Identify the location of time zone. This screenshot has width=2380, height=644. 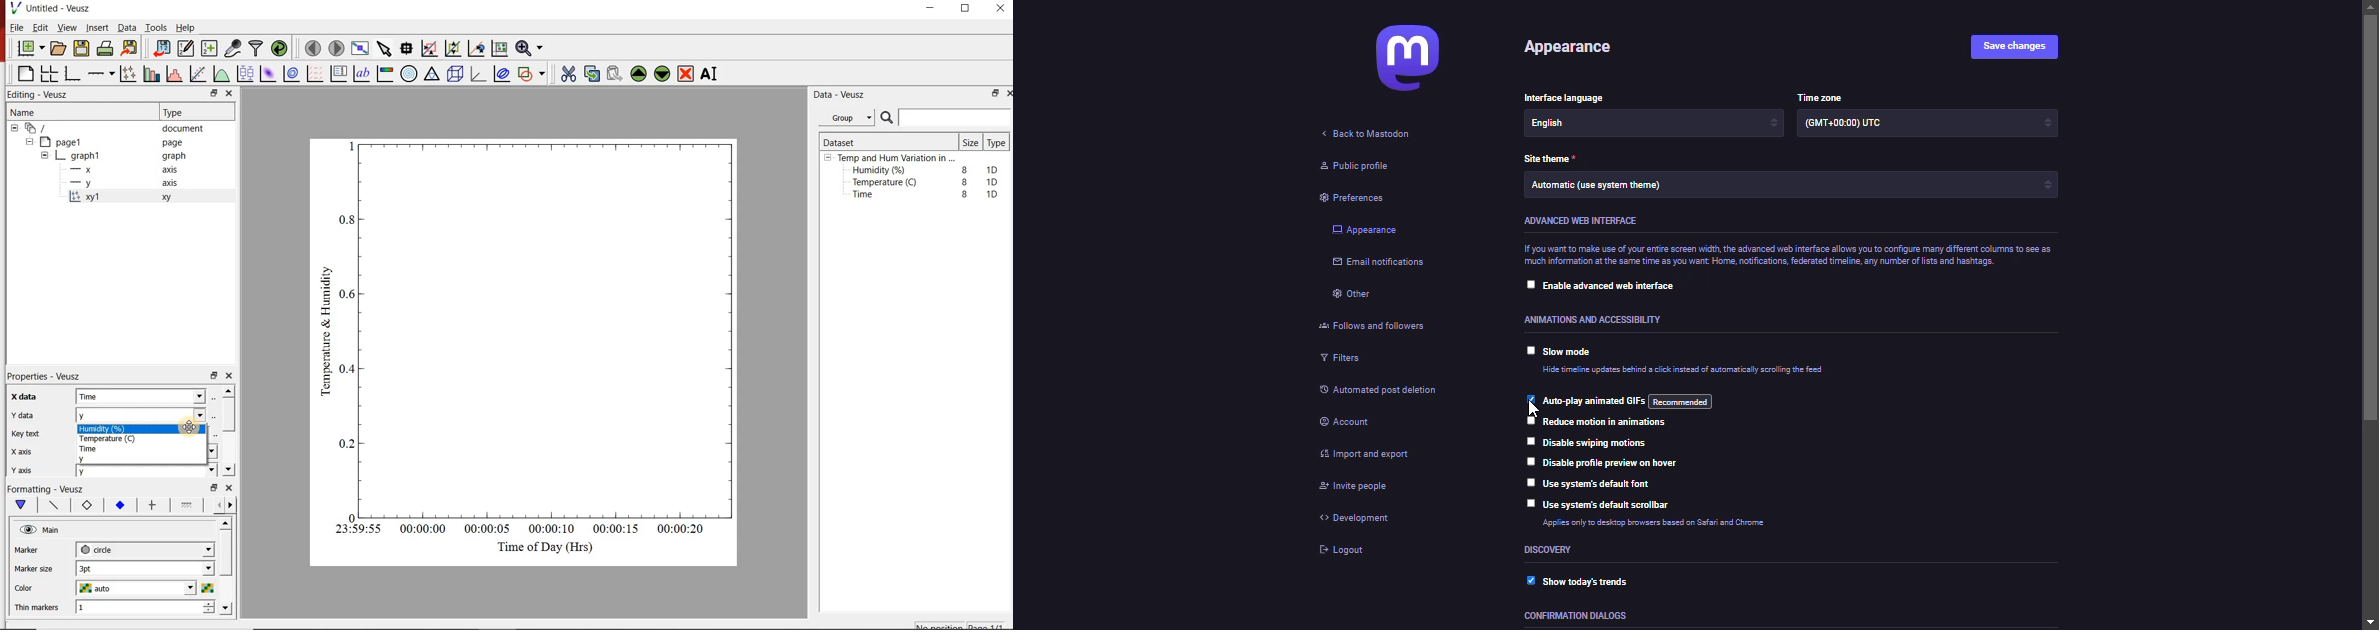
(1857, 125).